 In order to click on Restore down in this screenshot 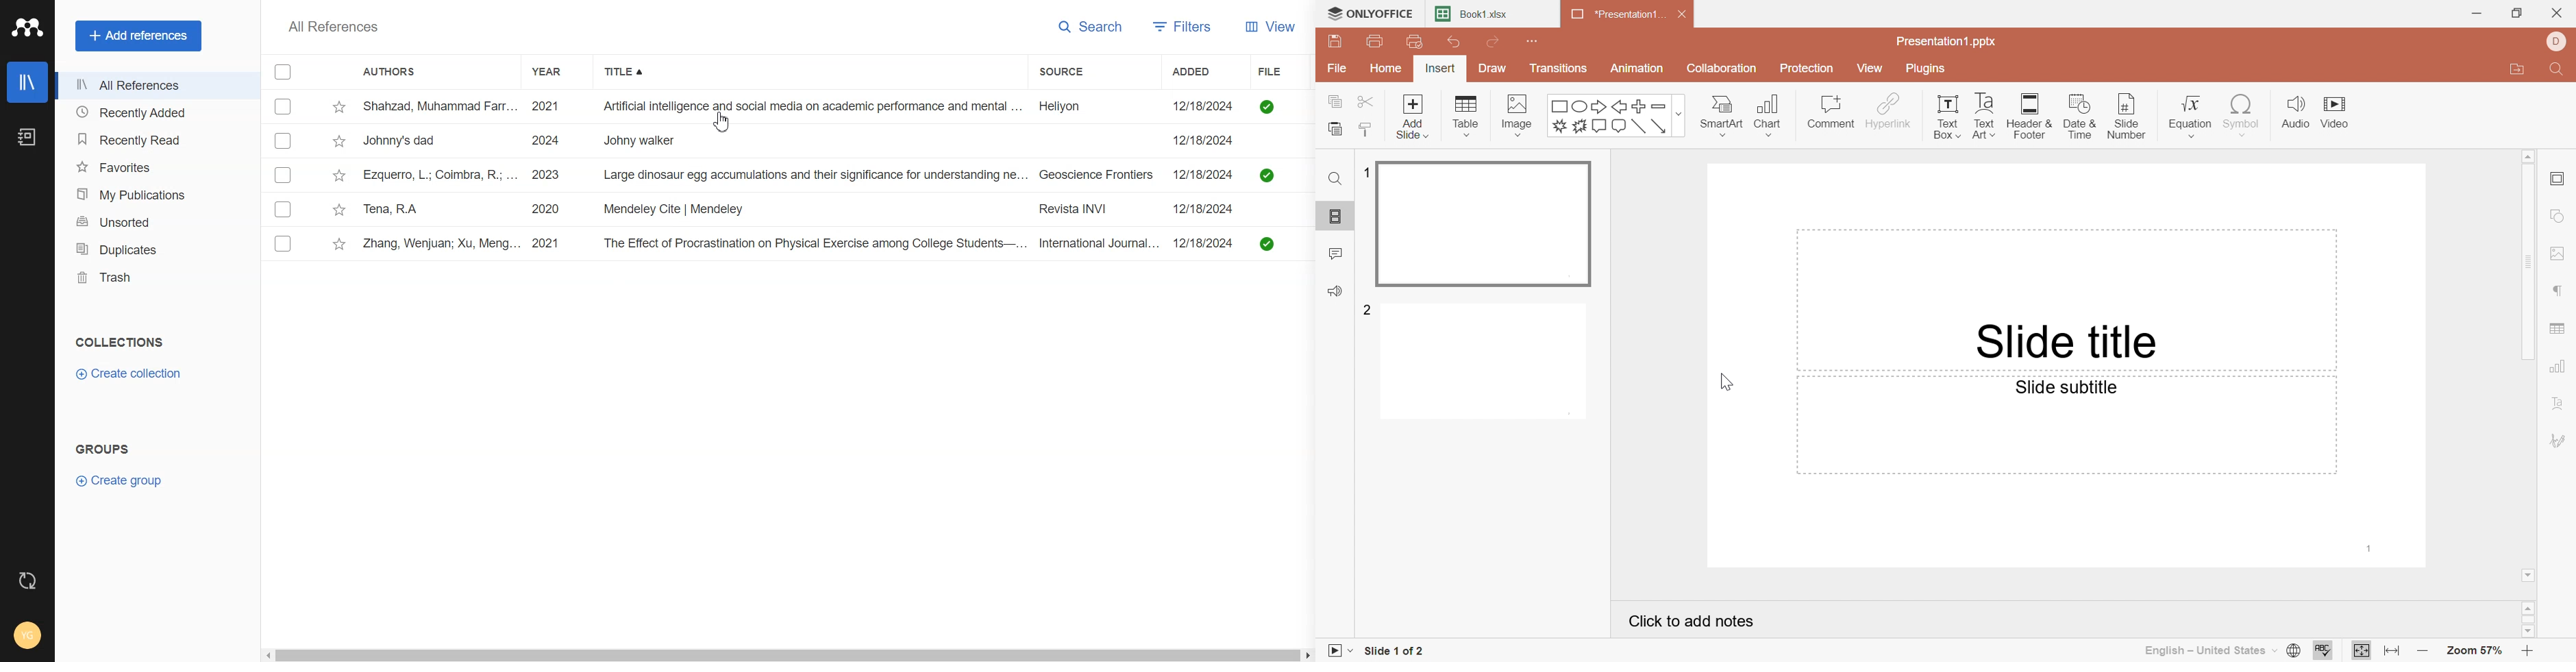, I will do `click(2519, 12)`.